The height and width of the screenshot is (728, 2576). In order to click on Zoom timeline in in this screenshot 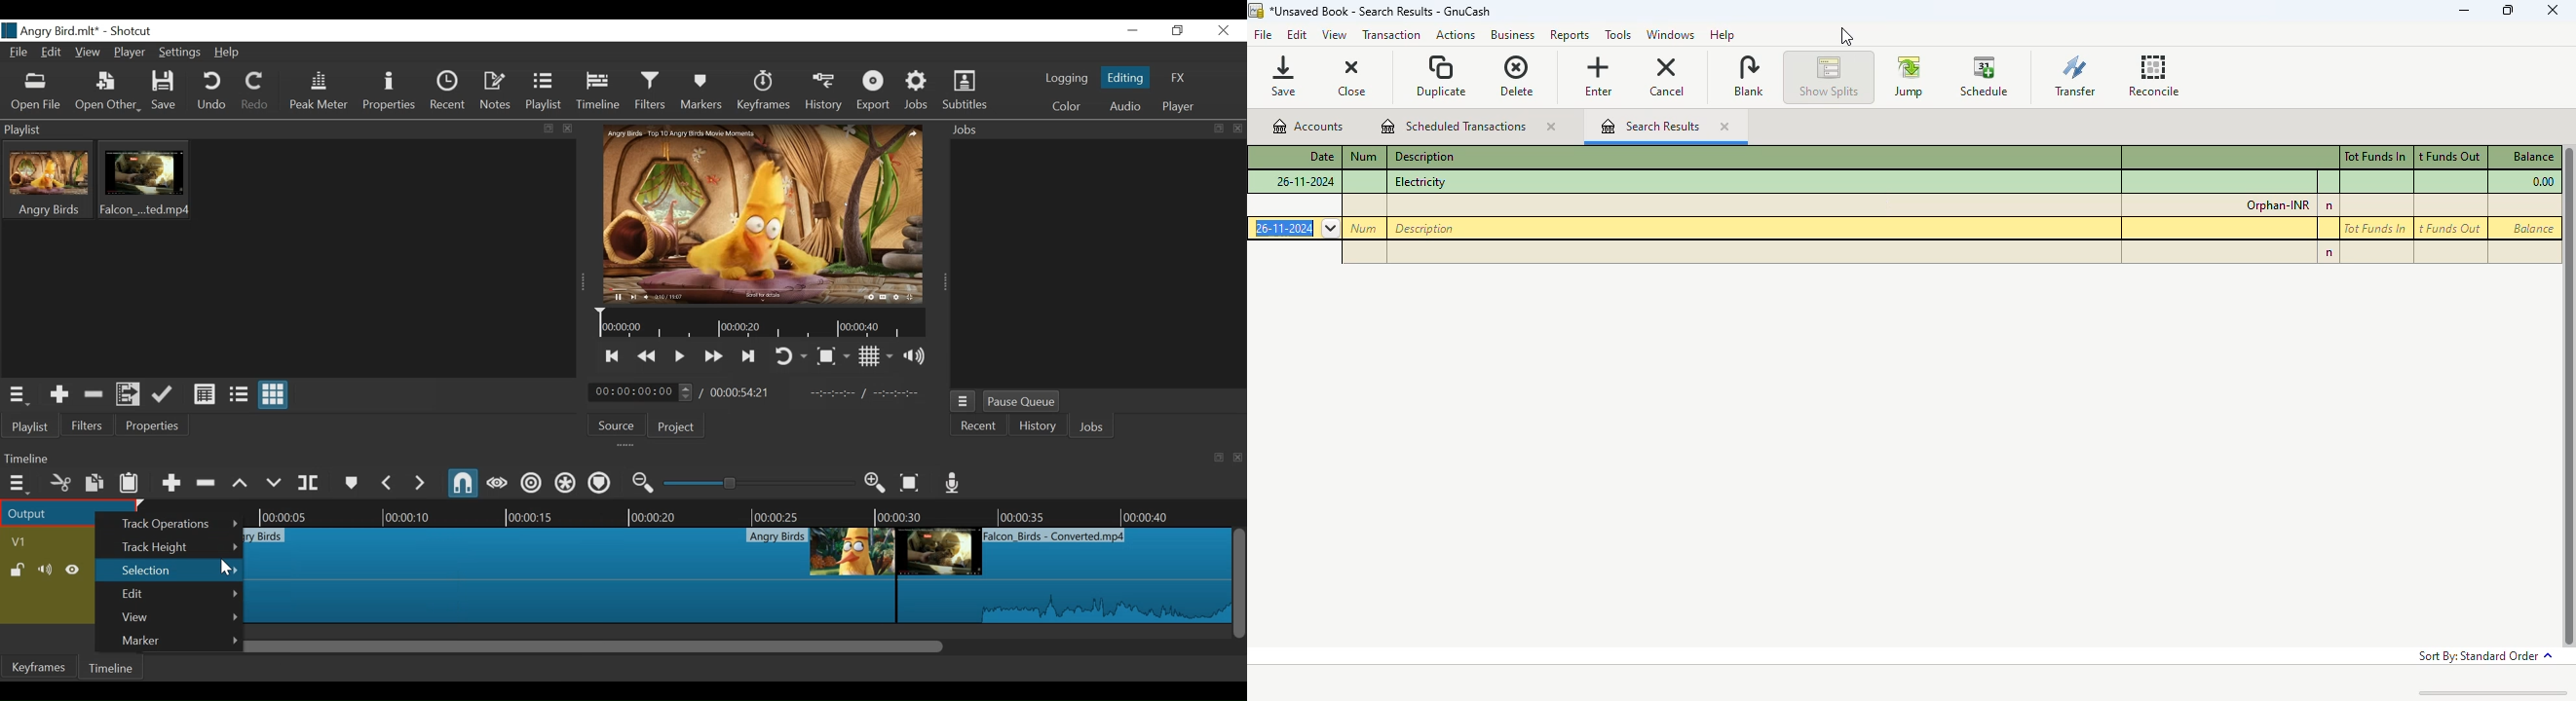, I will do `click(876, 484)`.